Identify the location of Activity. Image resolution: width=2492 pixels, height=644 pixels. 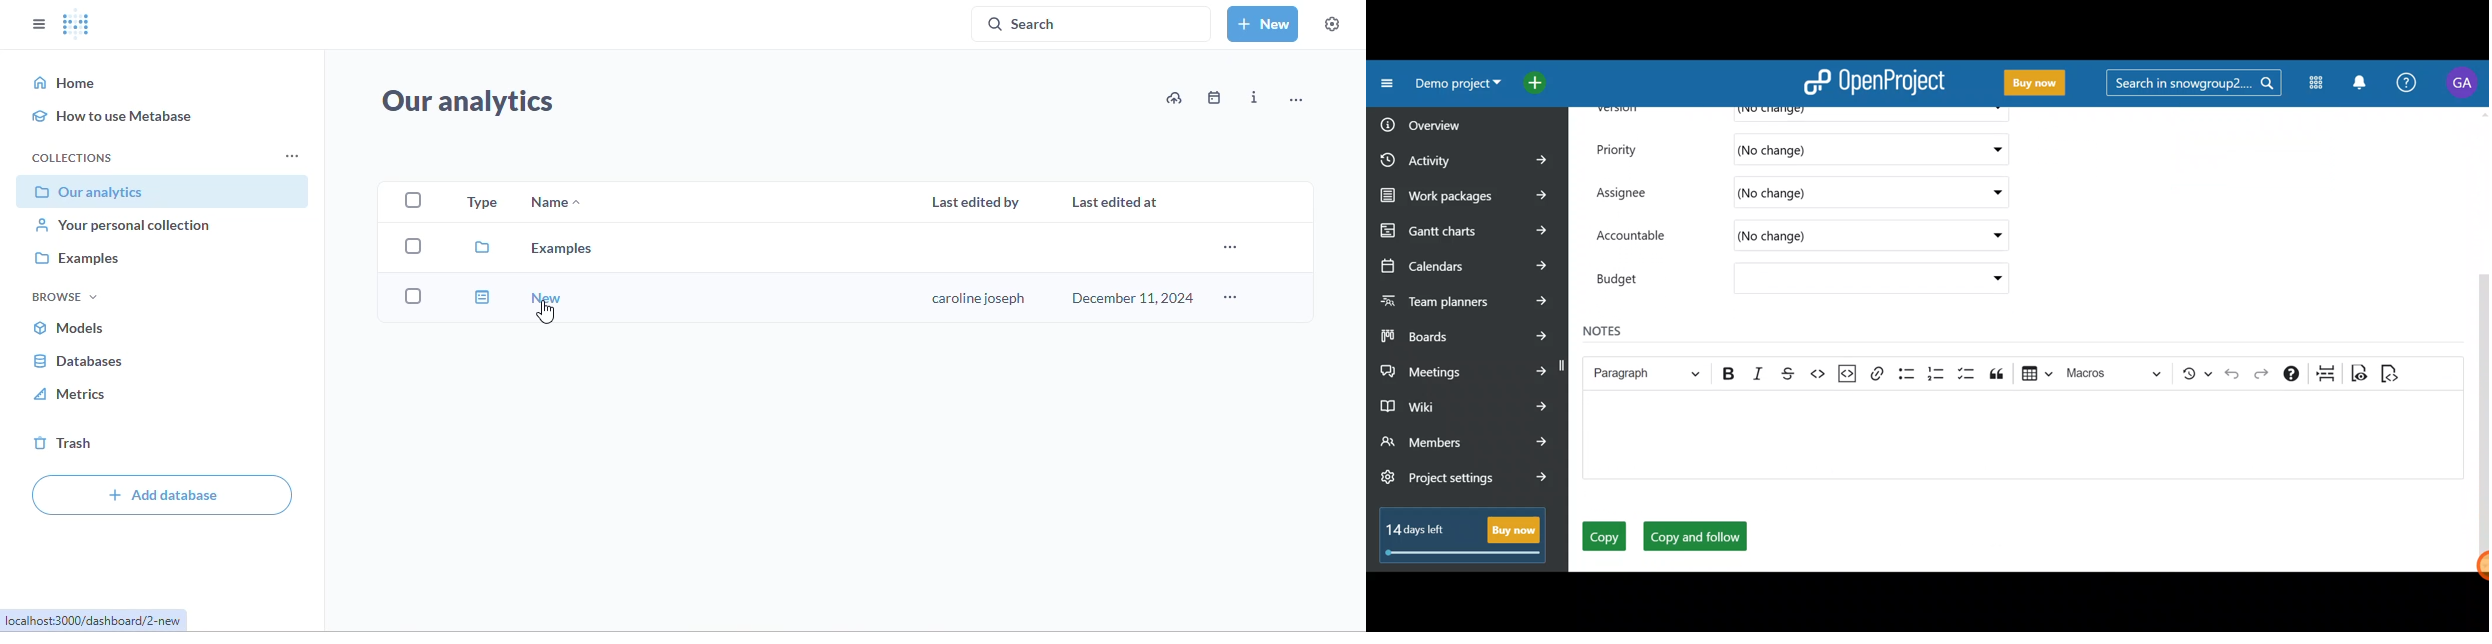
(1467, 156).